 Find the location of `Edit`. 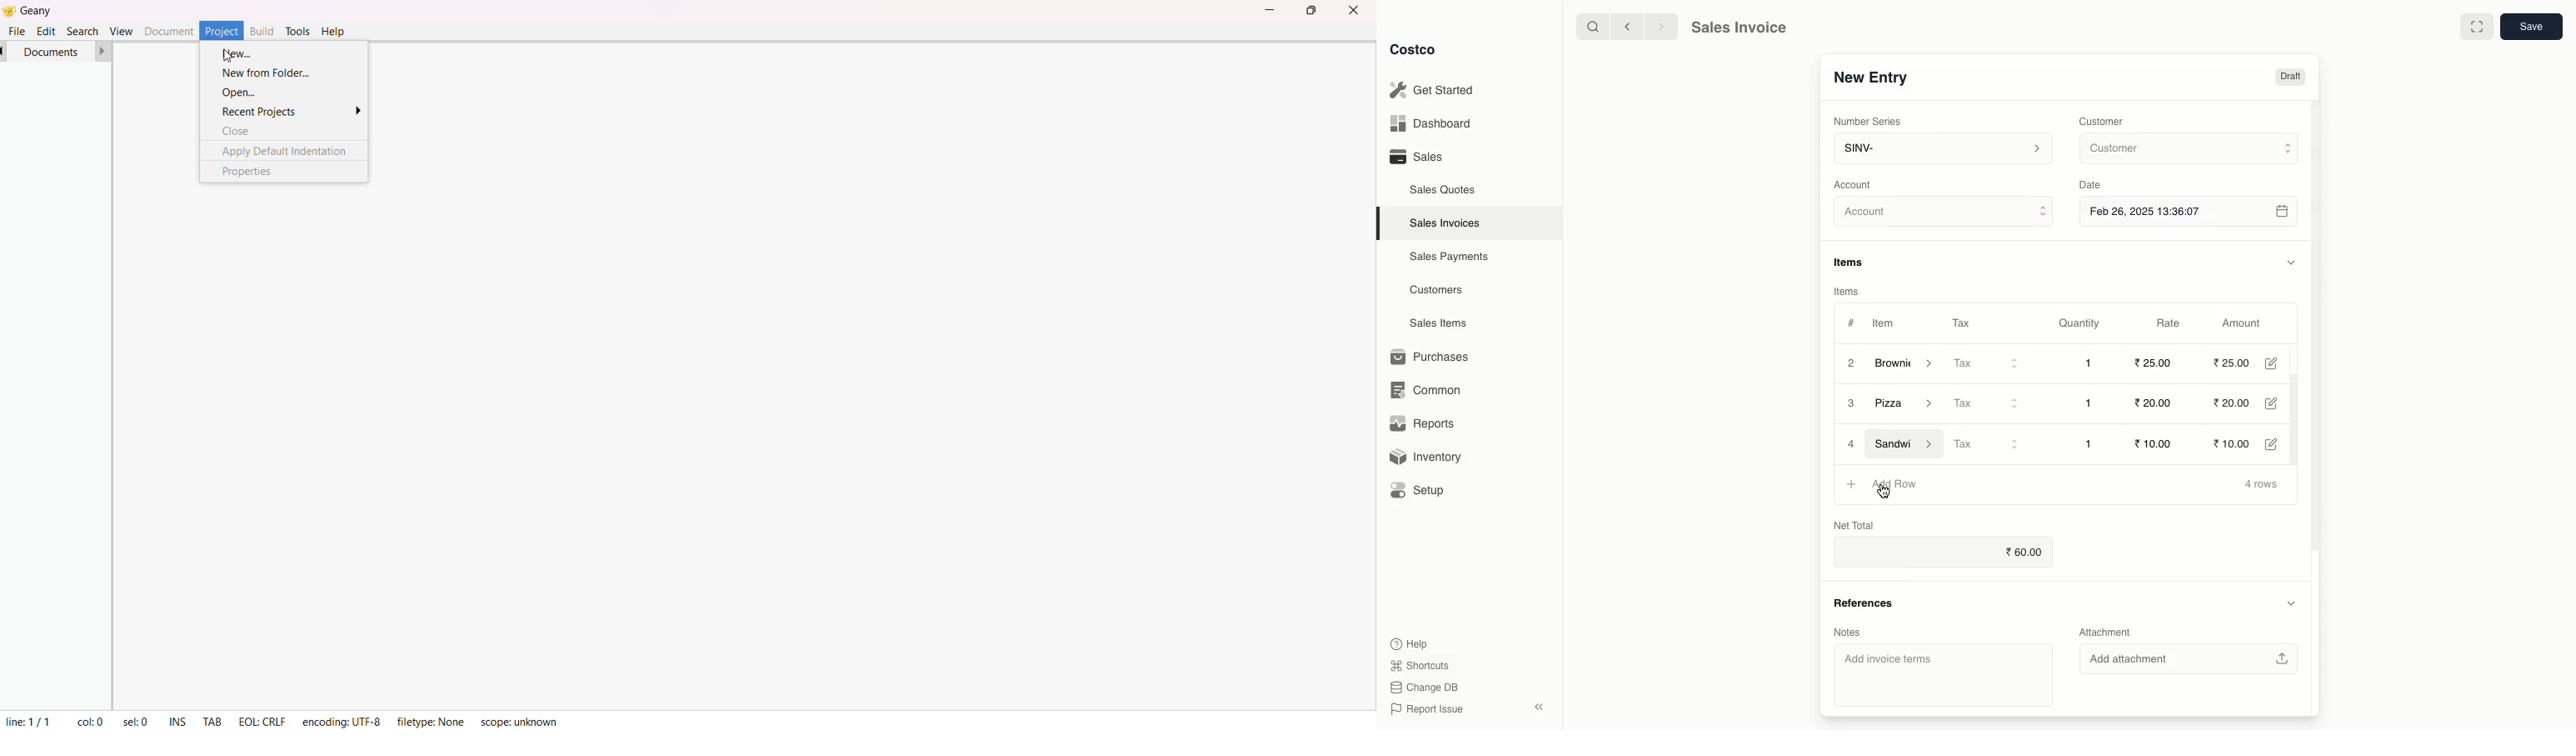

Edit is located at coordinates (2281, 404).